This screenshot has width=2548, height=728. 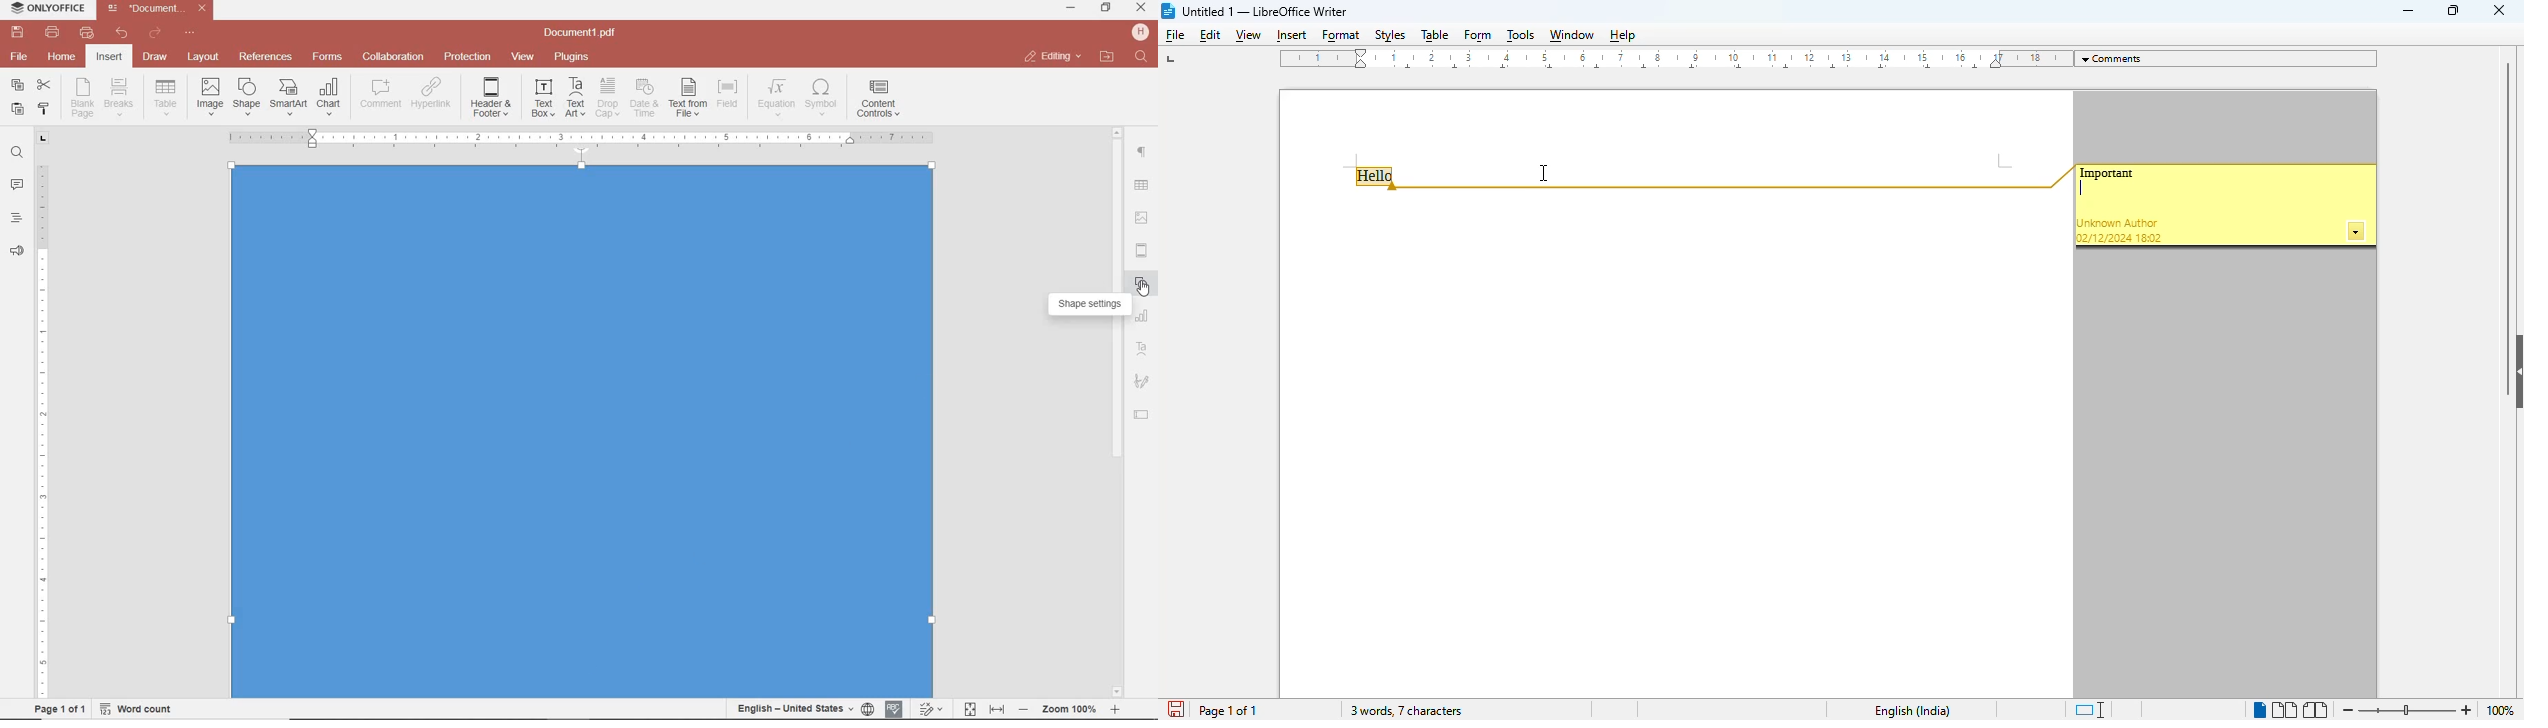 I want to click on 18:02, so click(x=2150, y=238).